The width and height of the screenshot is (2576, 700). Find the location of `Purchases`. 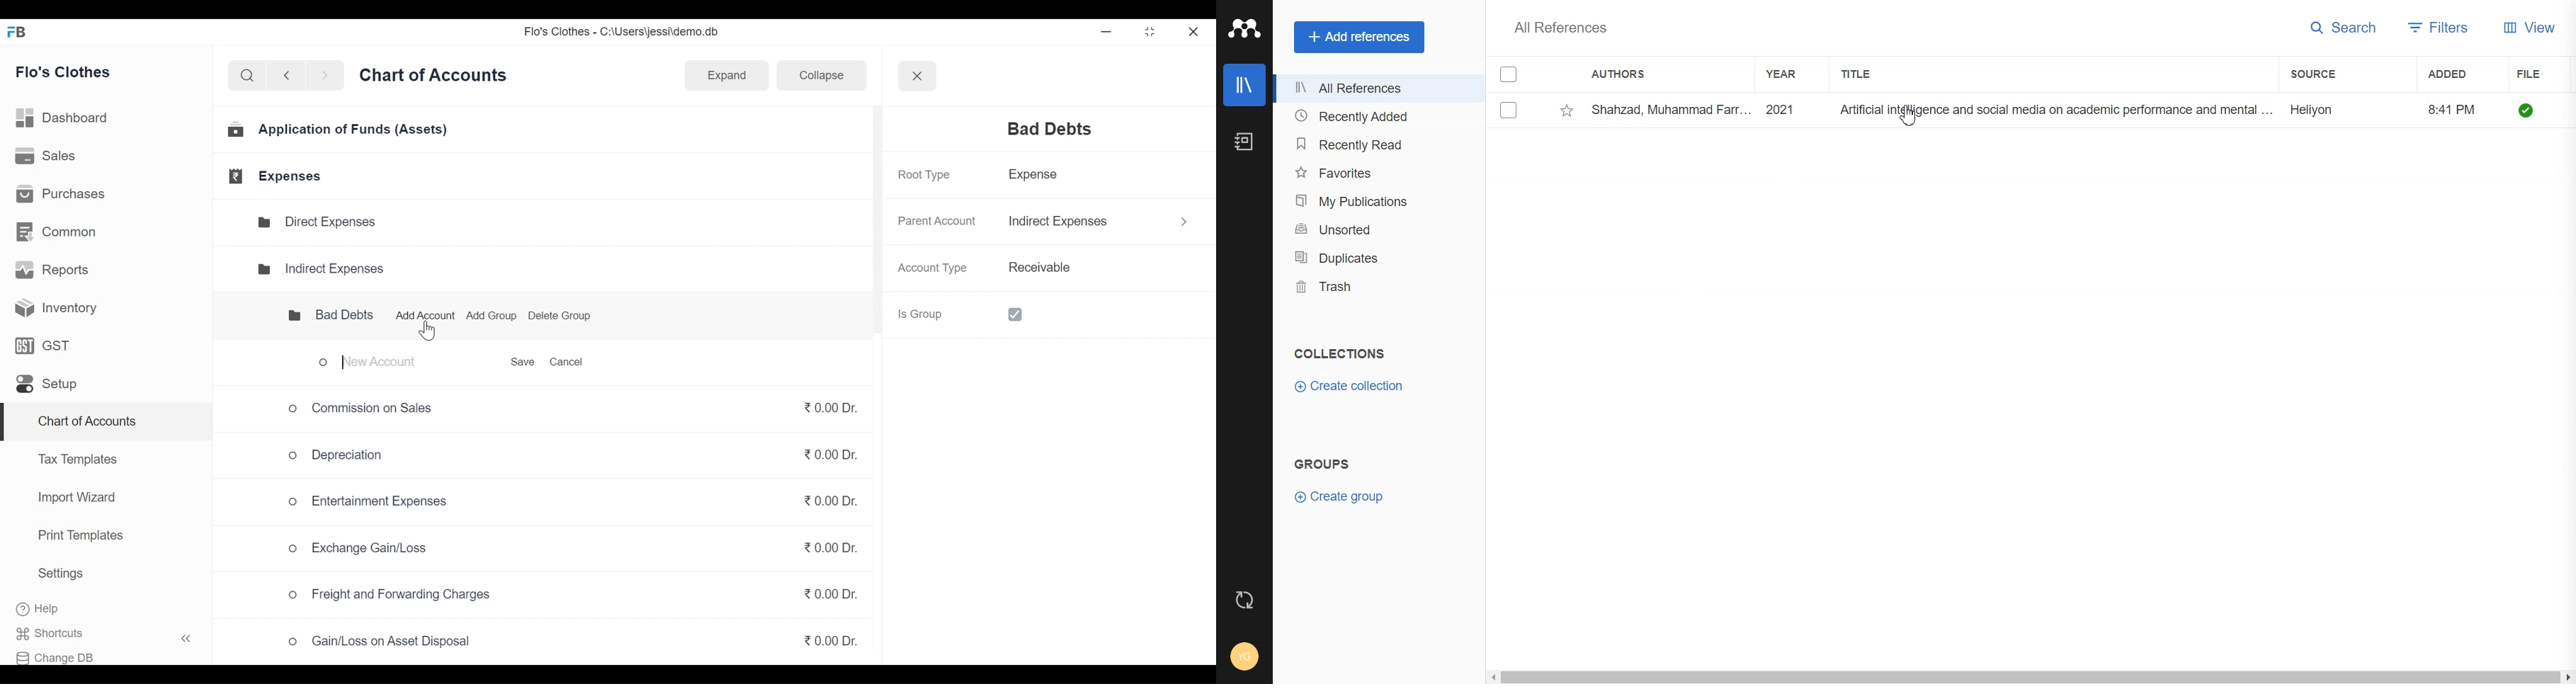

Purchases is located at coordinates (65, 196).